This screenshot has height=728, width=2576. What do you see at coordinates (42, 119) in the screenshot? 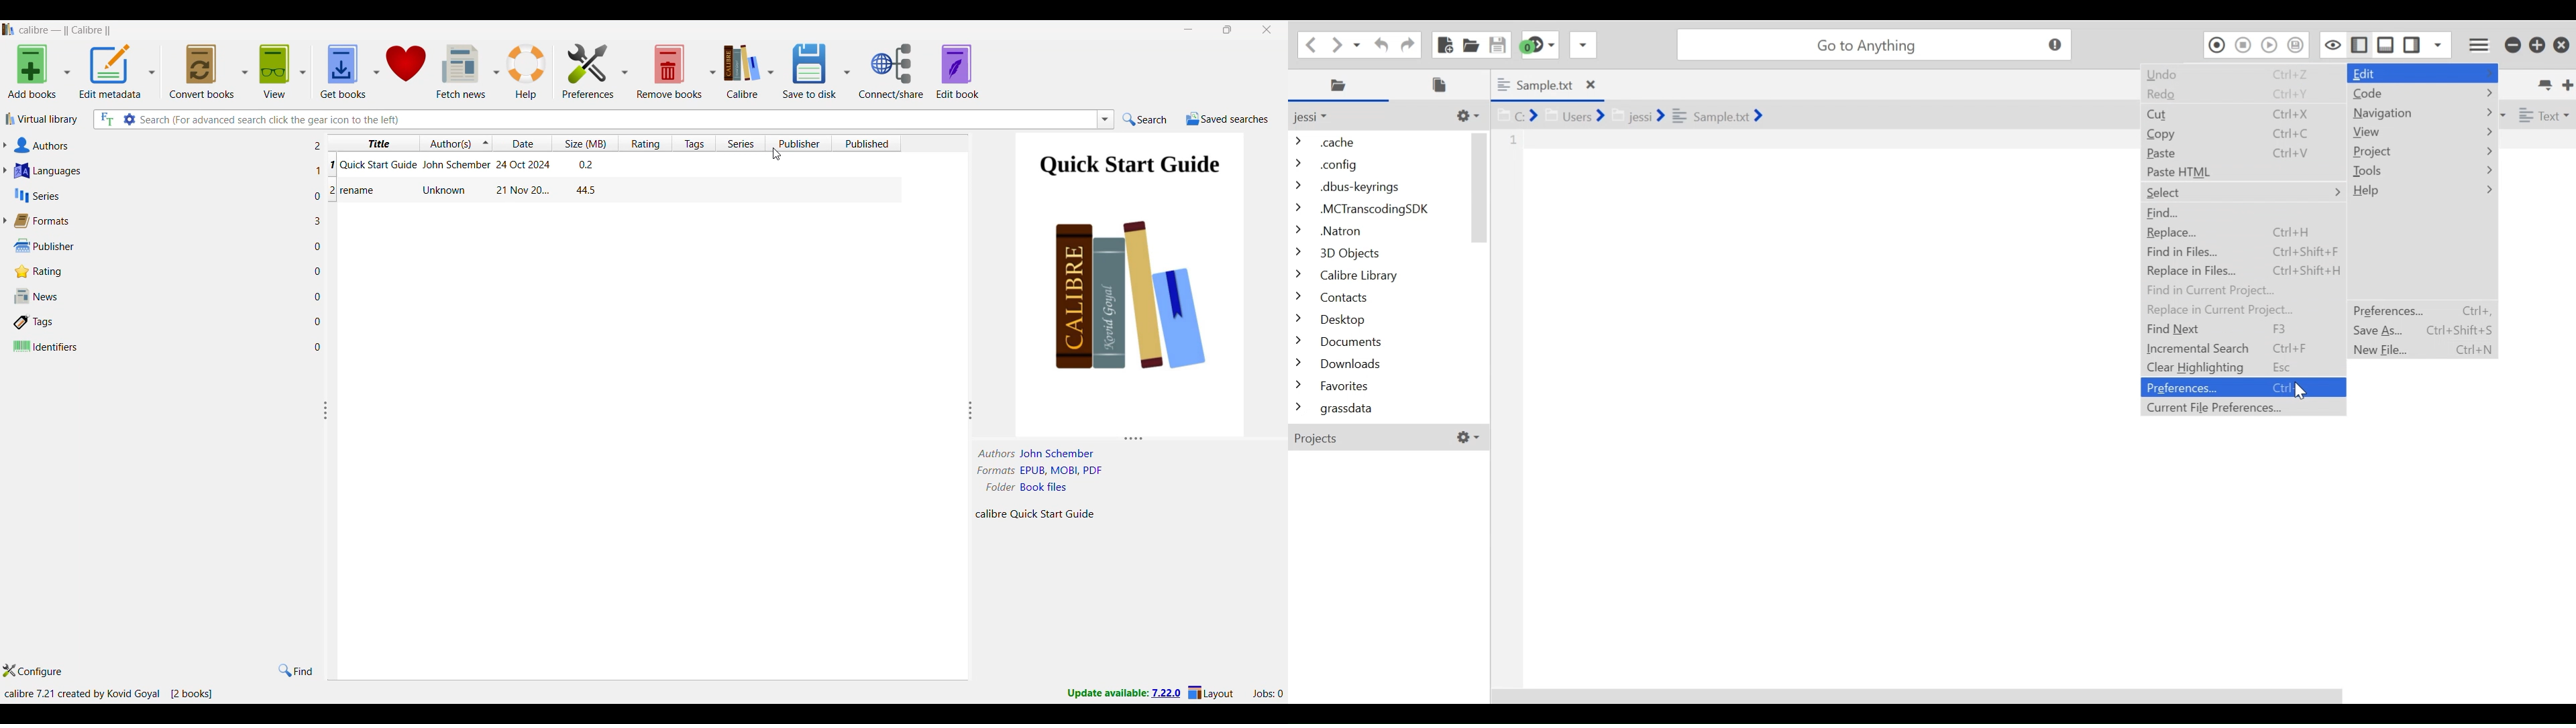
I see `Virtual library` at bounding box center [42, 119].